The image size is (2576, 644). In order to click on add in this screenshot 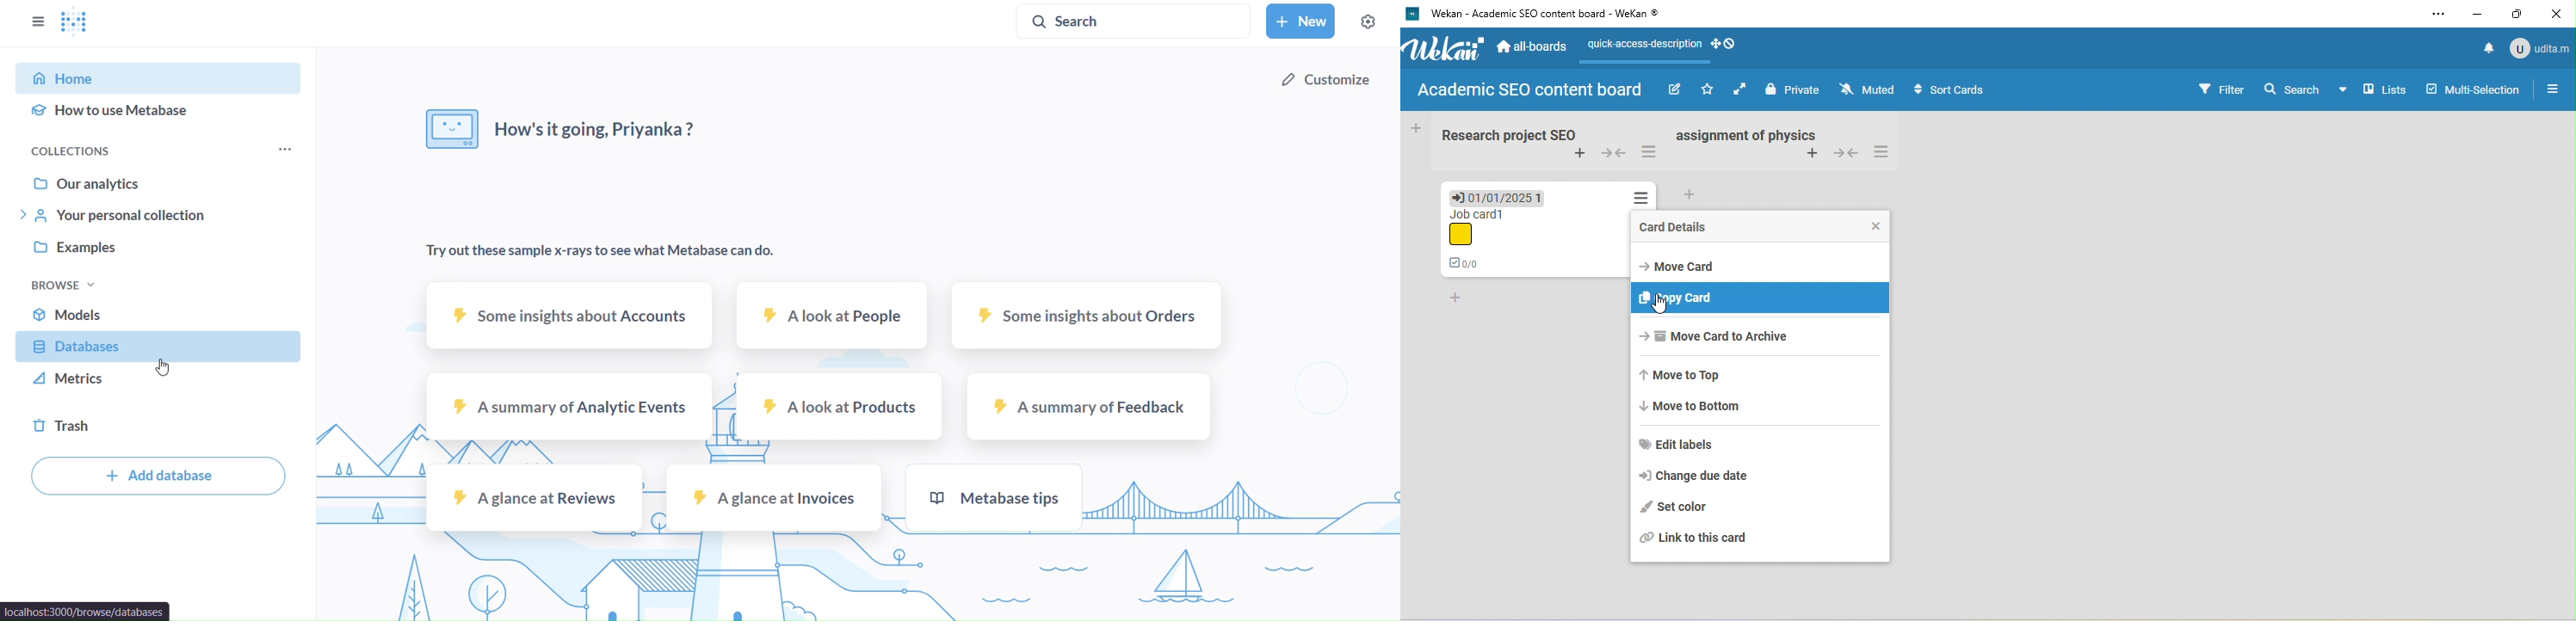, I will do `click(1416, 126)`.